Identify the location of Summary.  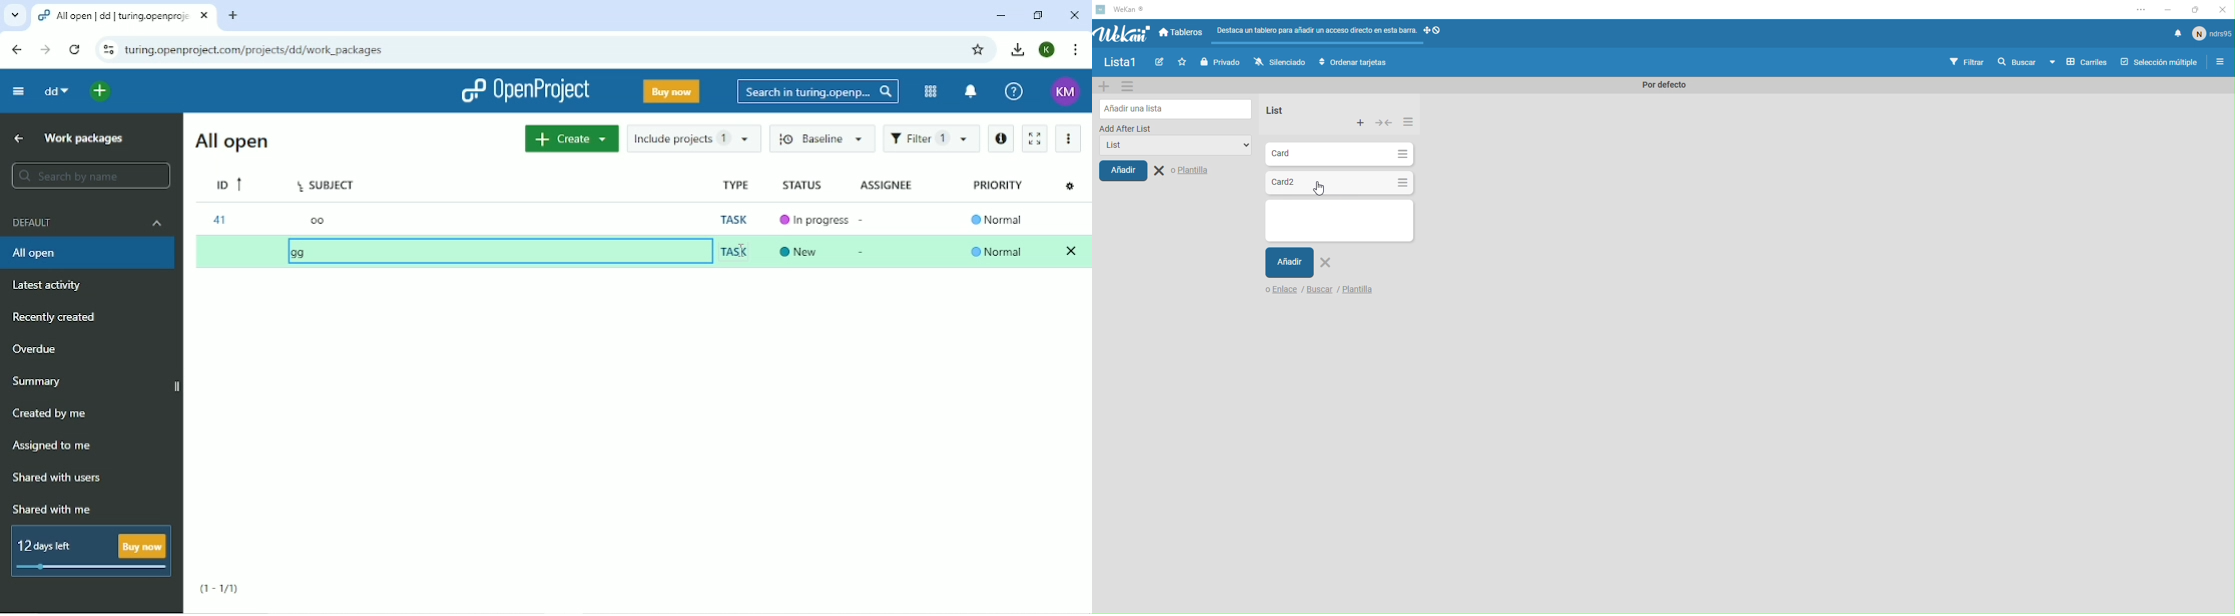
(37, 381).